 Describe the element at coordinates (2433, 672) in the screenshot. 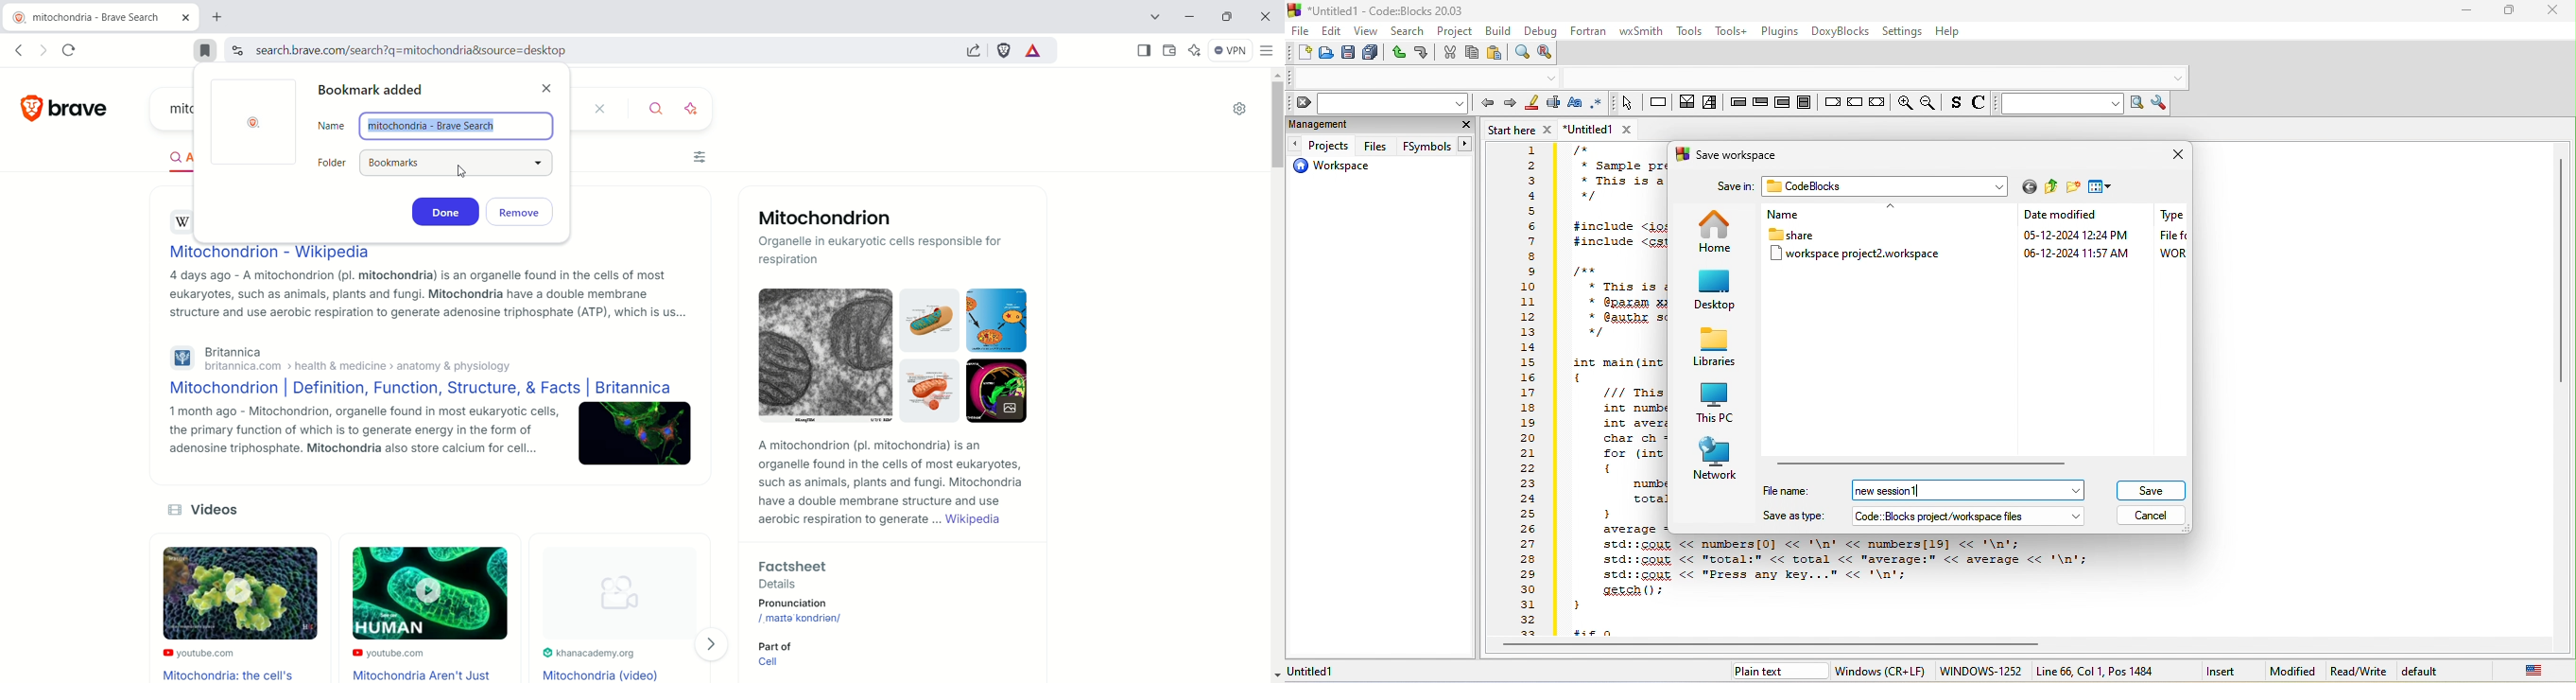

I see `default` at that location.